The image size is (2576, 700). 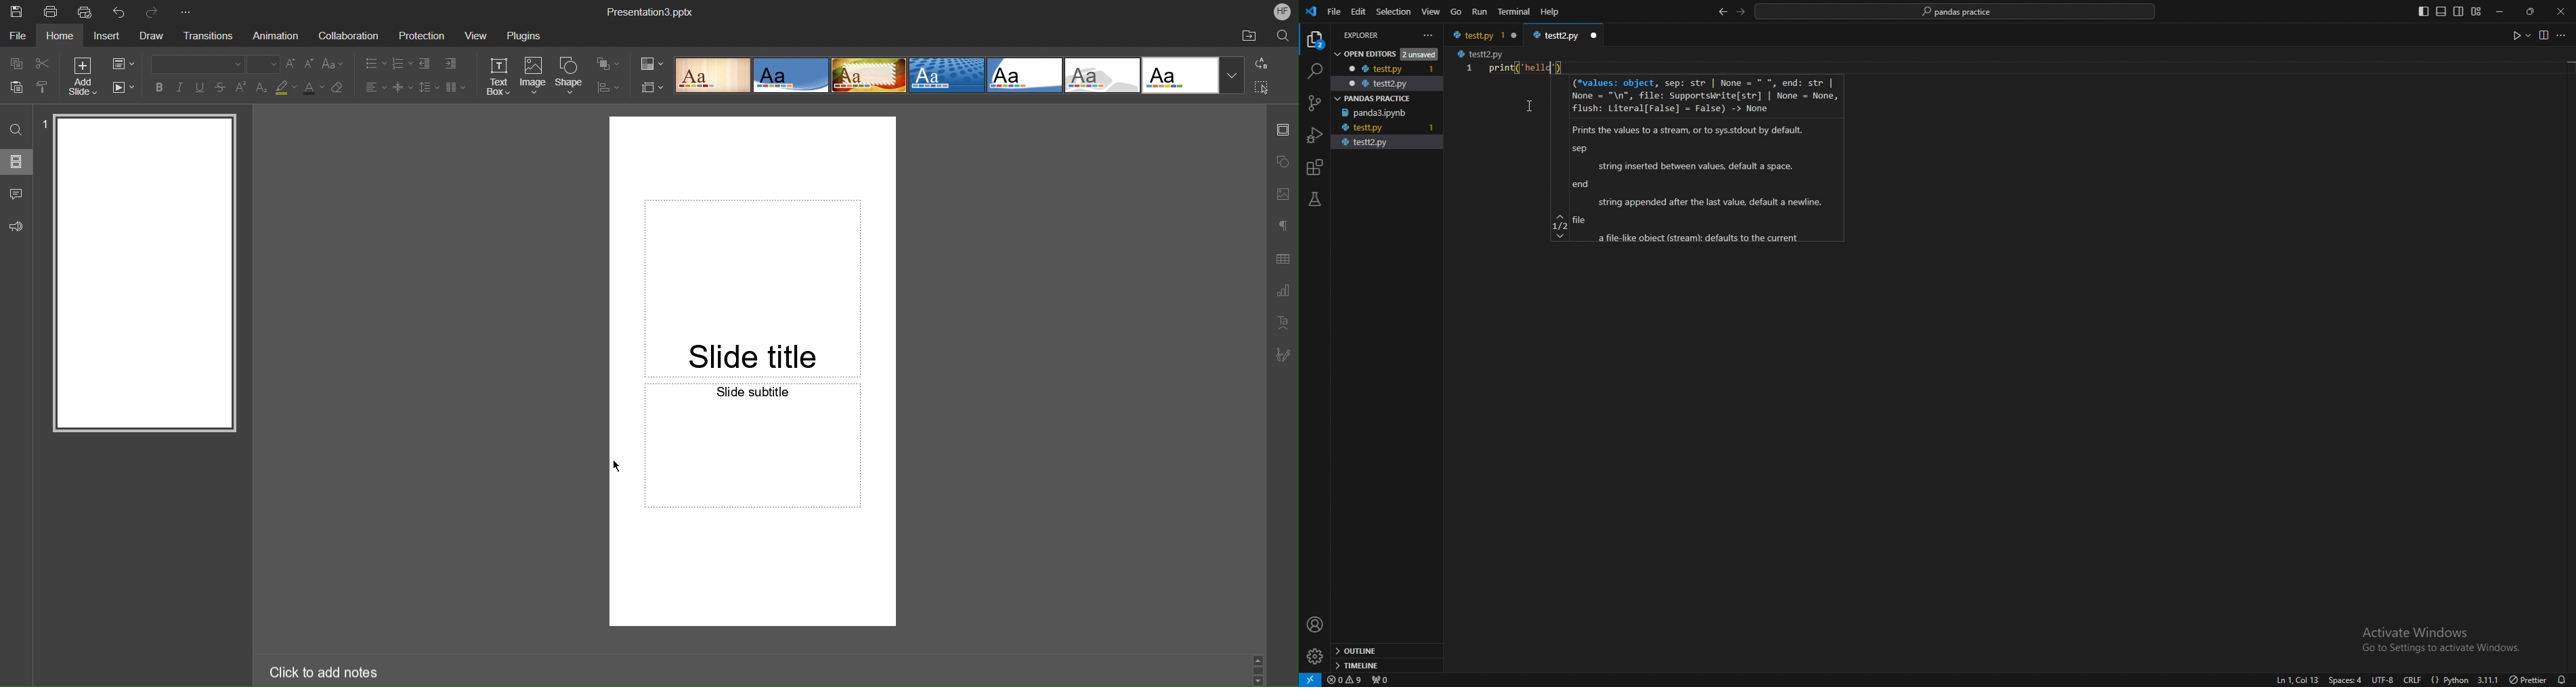 I want to click on Comments, so click(x=15, y=193).